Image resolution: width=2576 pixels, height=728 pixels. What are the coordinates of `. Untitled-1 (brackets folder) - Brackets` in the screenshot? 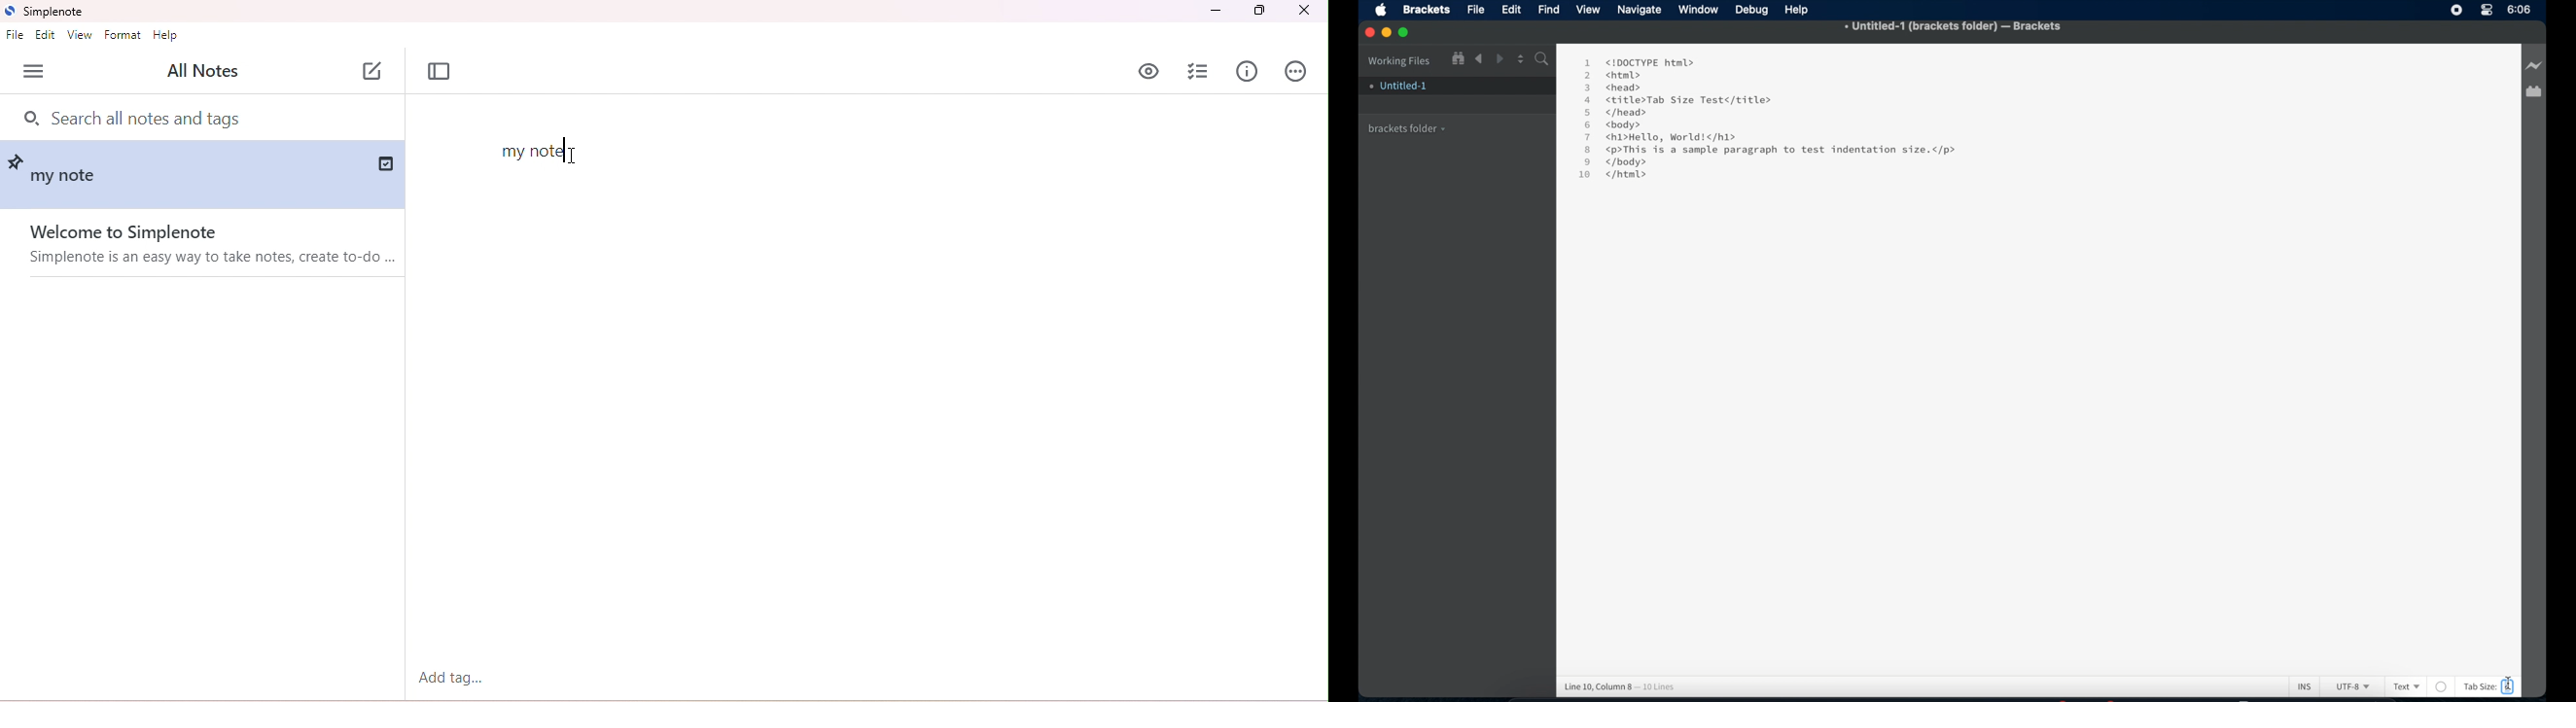 It's located at (1954, 27).